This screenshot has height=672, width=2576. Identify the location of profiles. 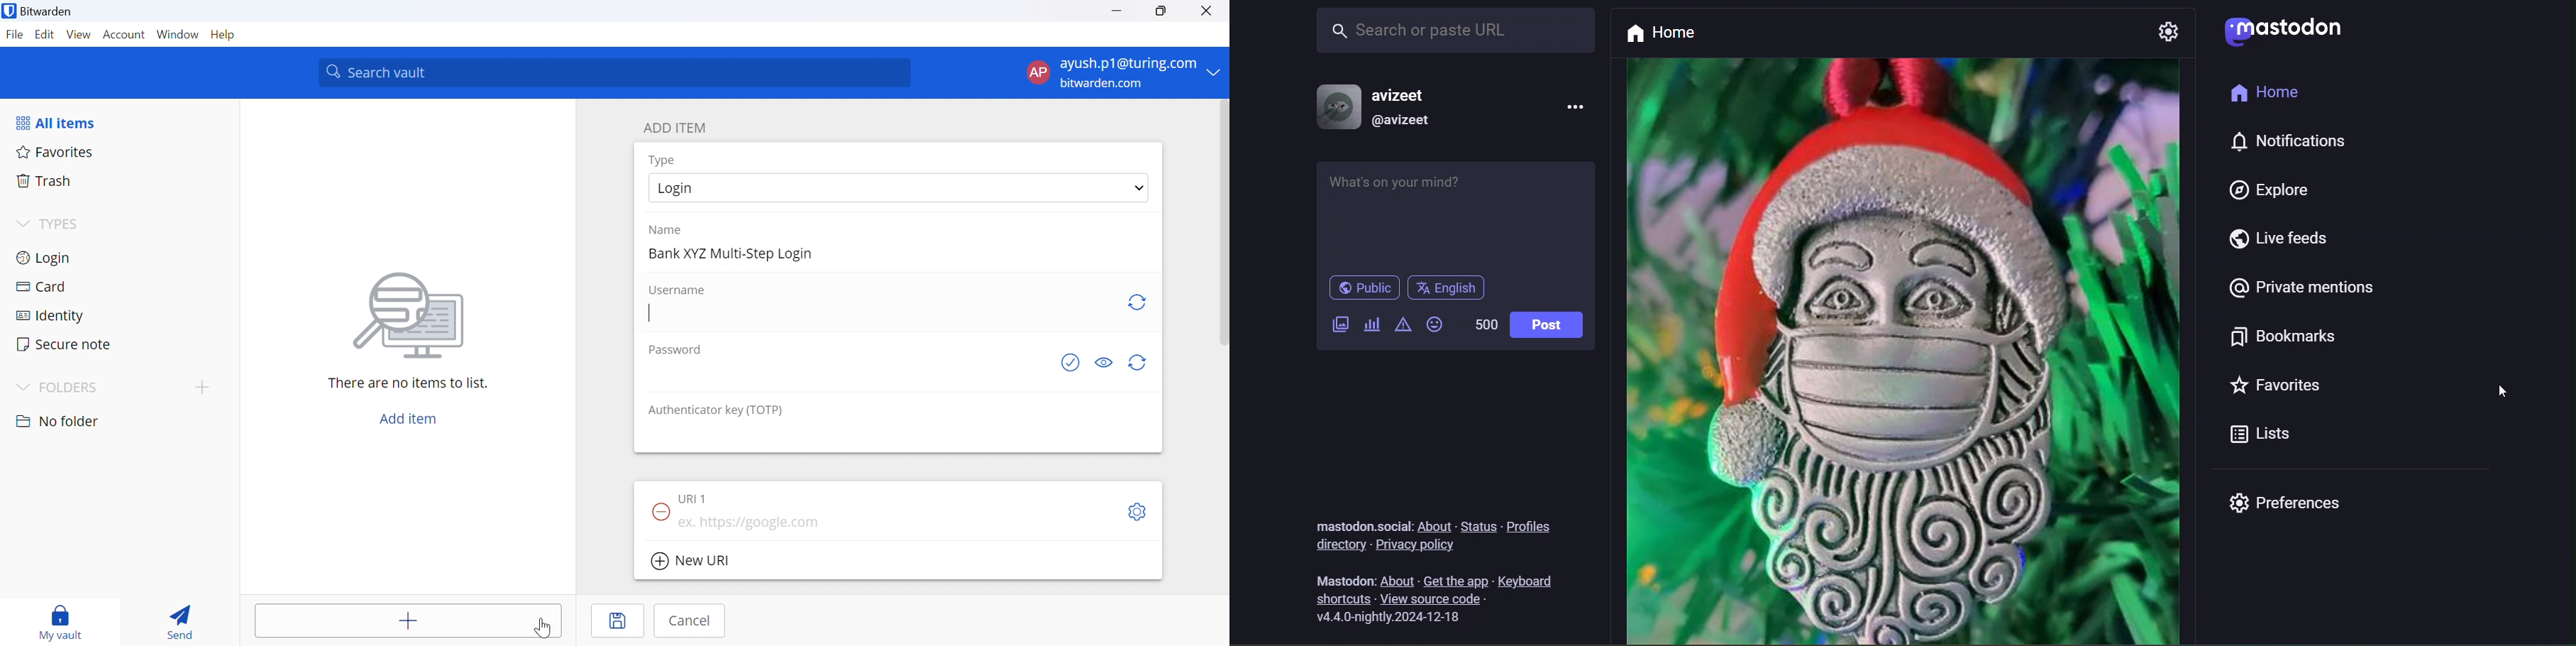
(1535, 523).